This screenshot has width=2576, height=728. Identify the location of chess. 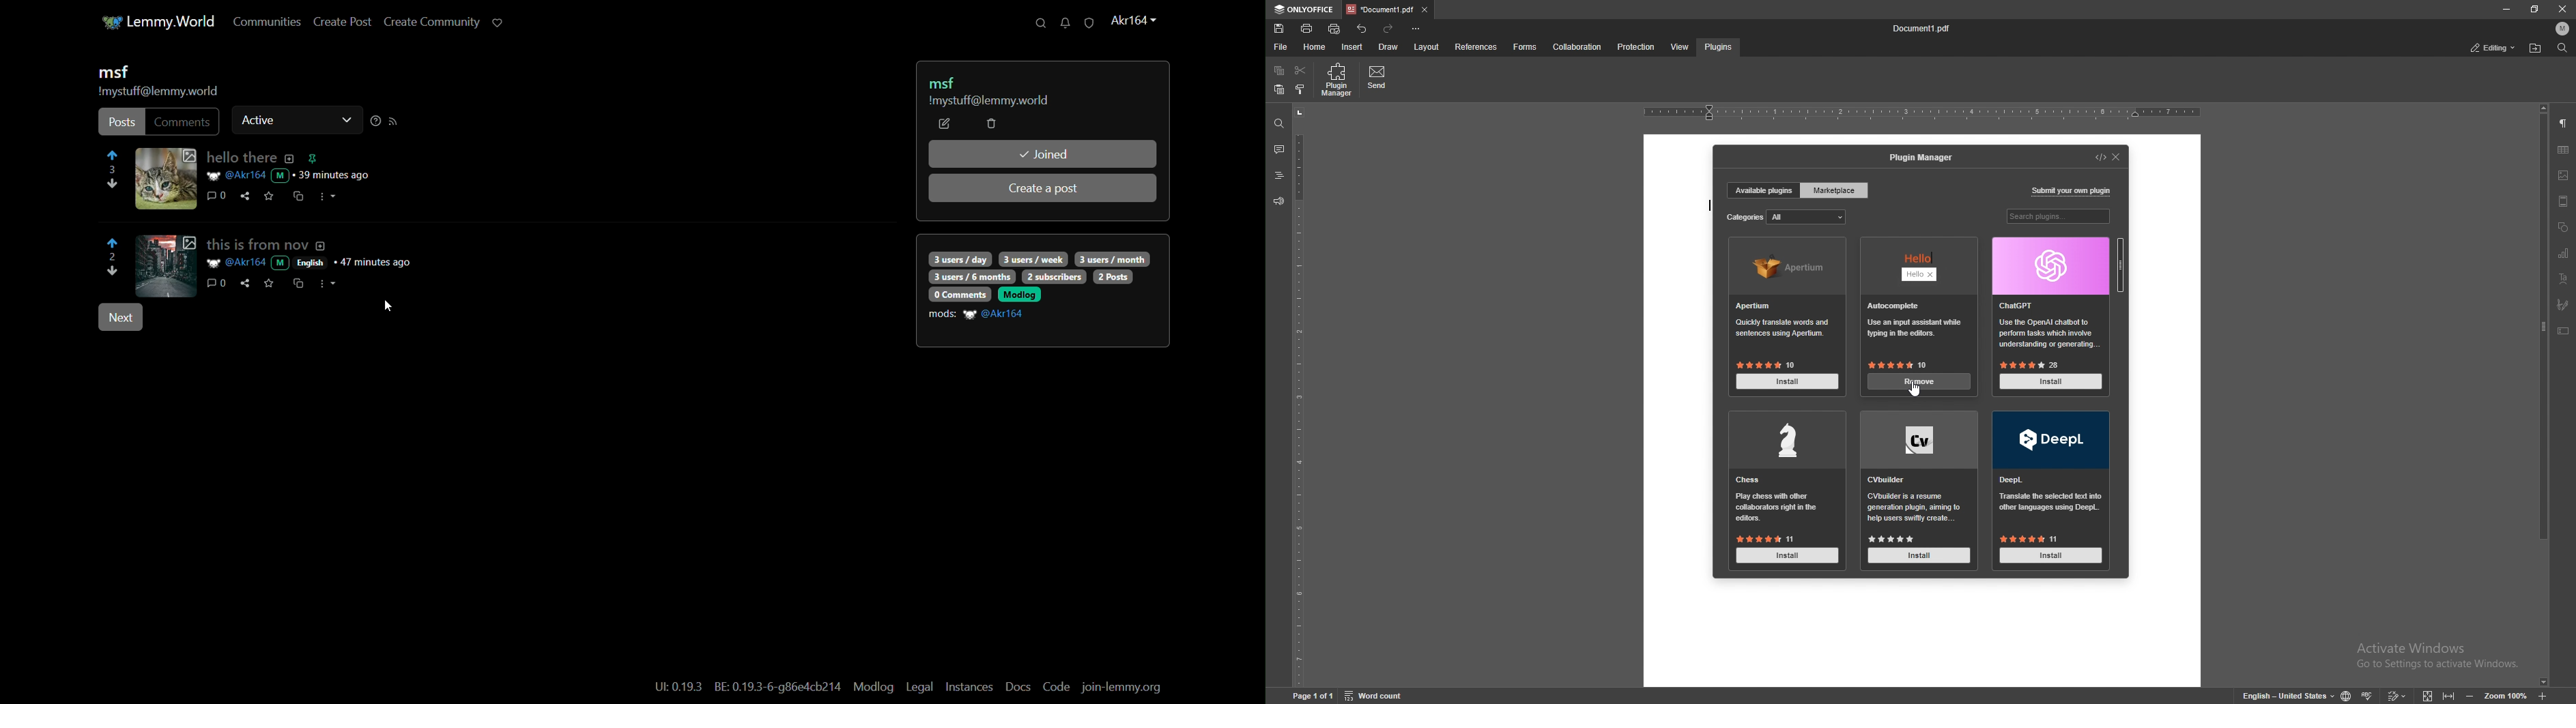
(1790, 477).